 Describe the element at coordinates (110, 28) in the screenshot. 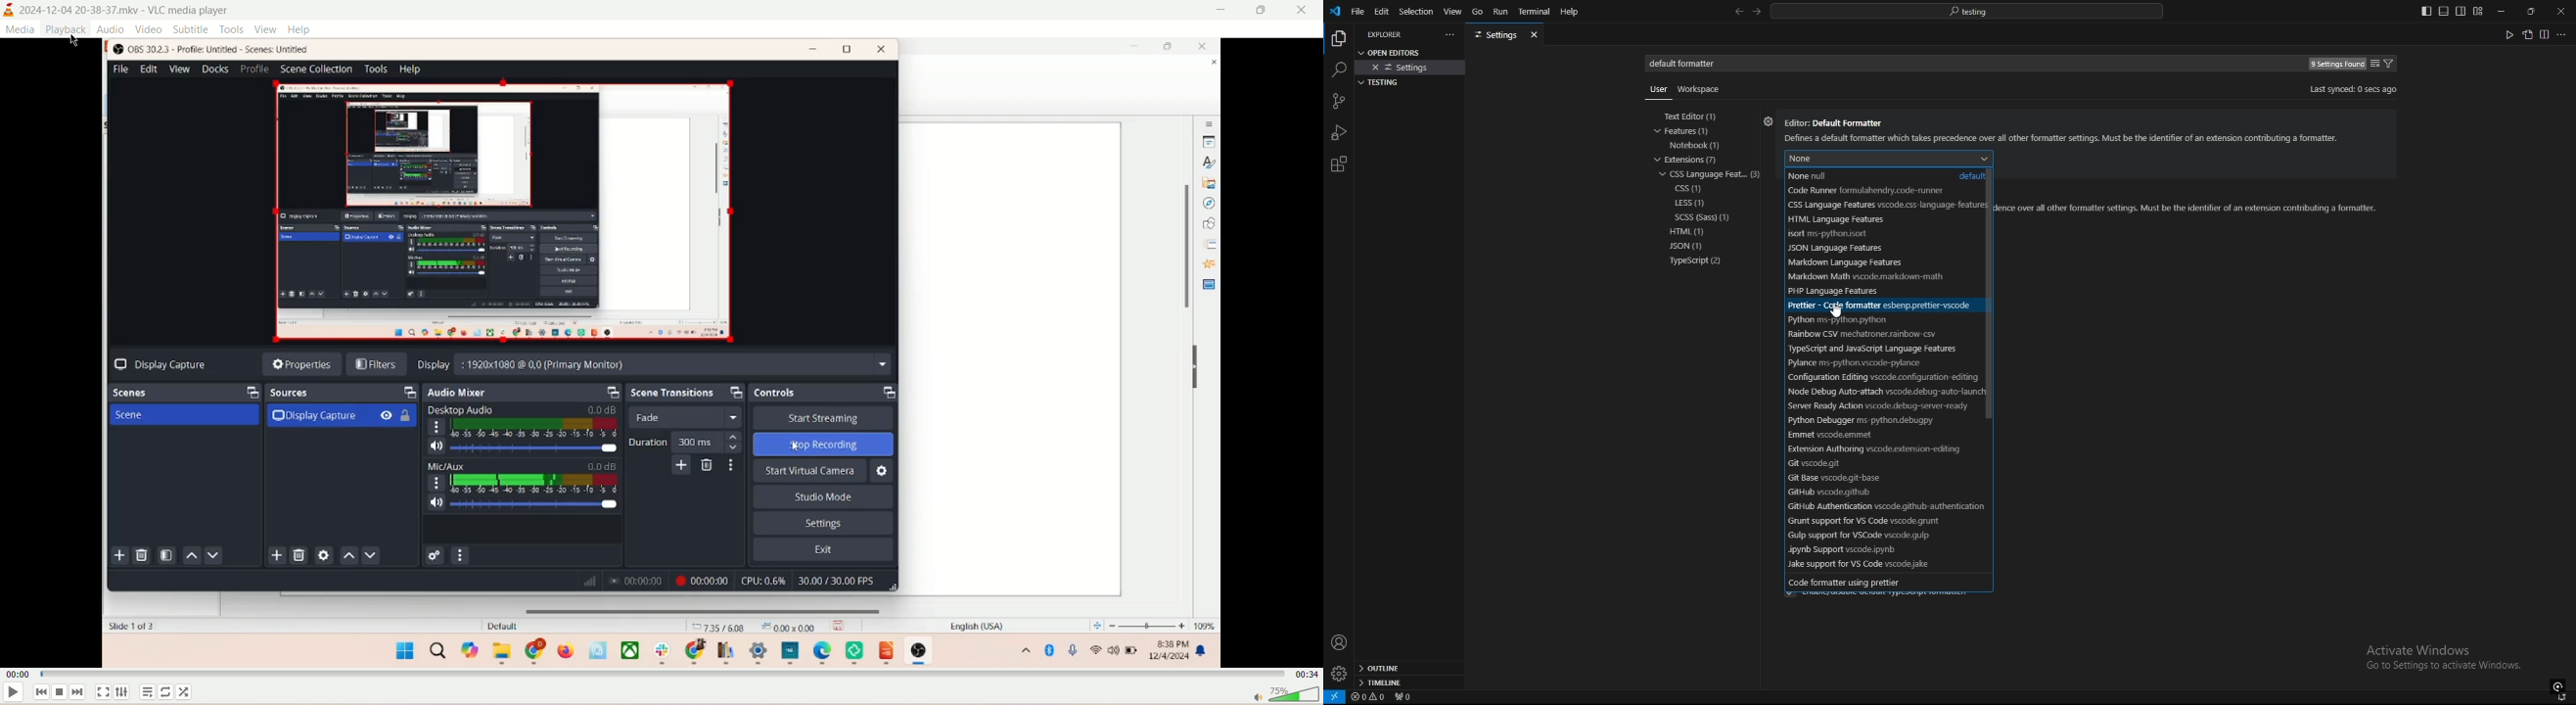

I see `audio` at that location.